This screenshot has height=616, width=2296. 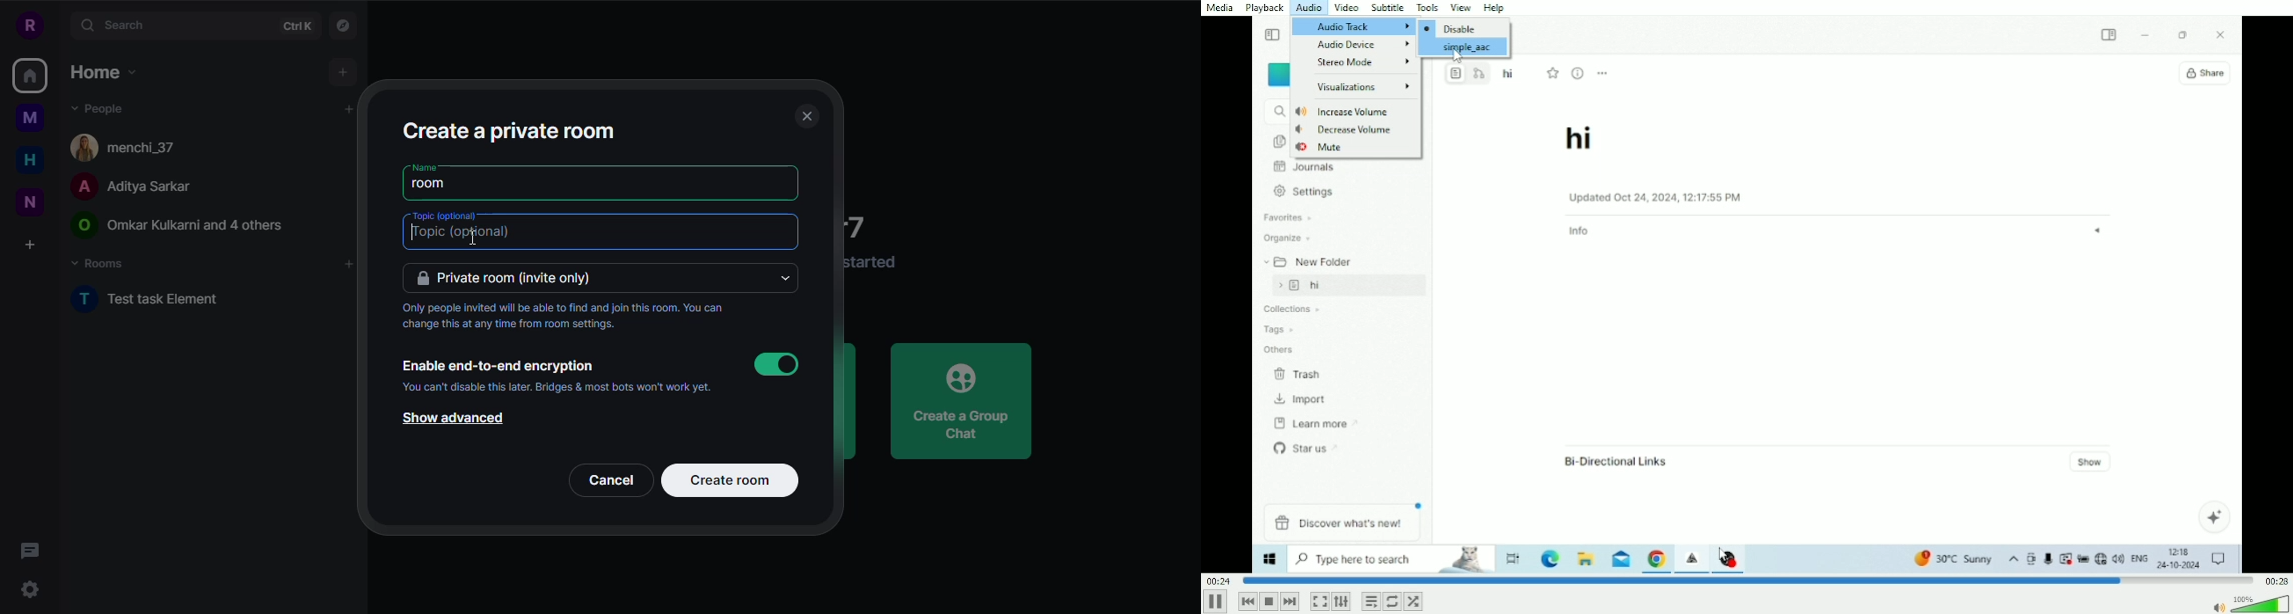 What do you see at coordinates (340, 111) in the screenshot?
I see `add` at bounding box center [340, 111].